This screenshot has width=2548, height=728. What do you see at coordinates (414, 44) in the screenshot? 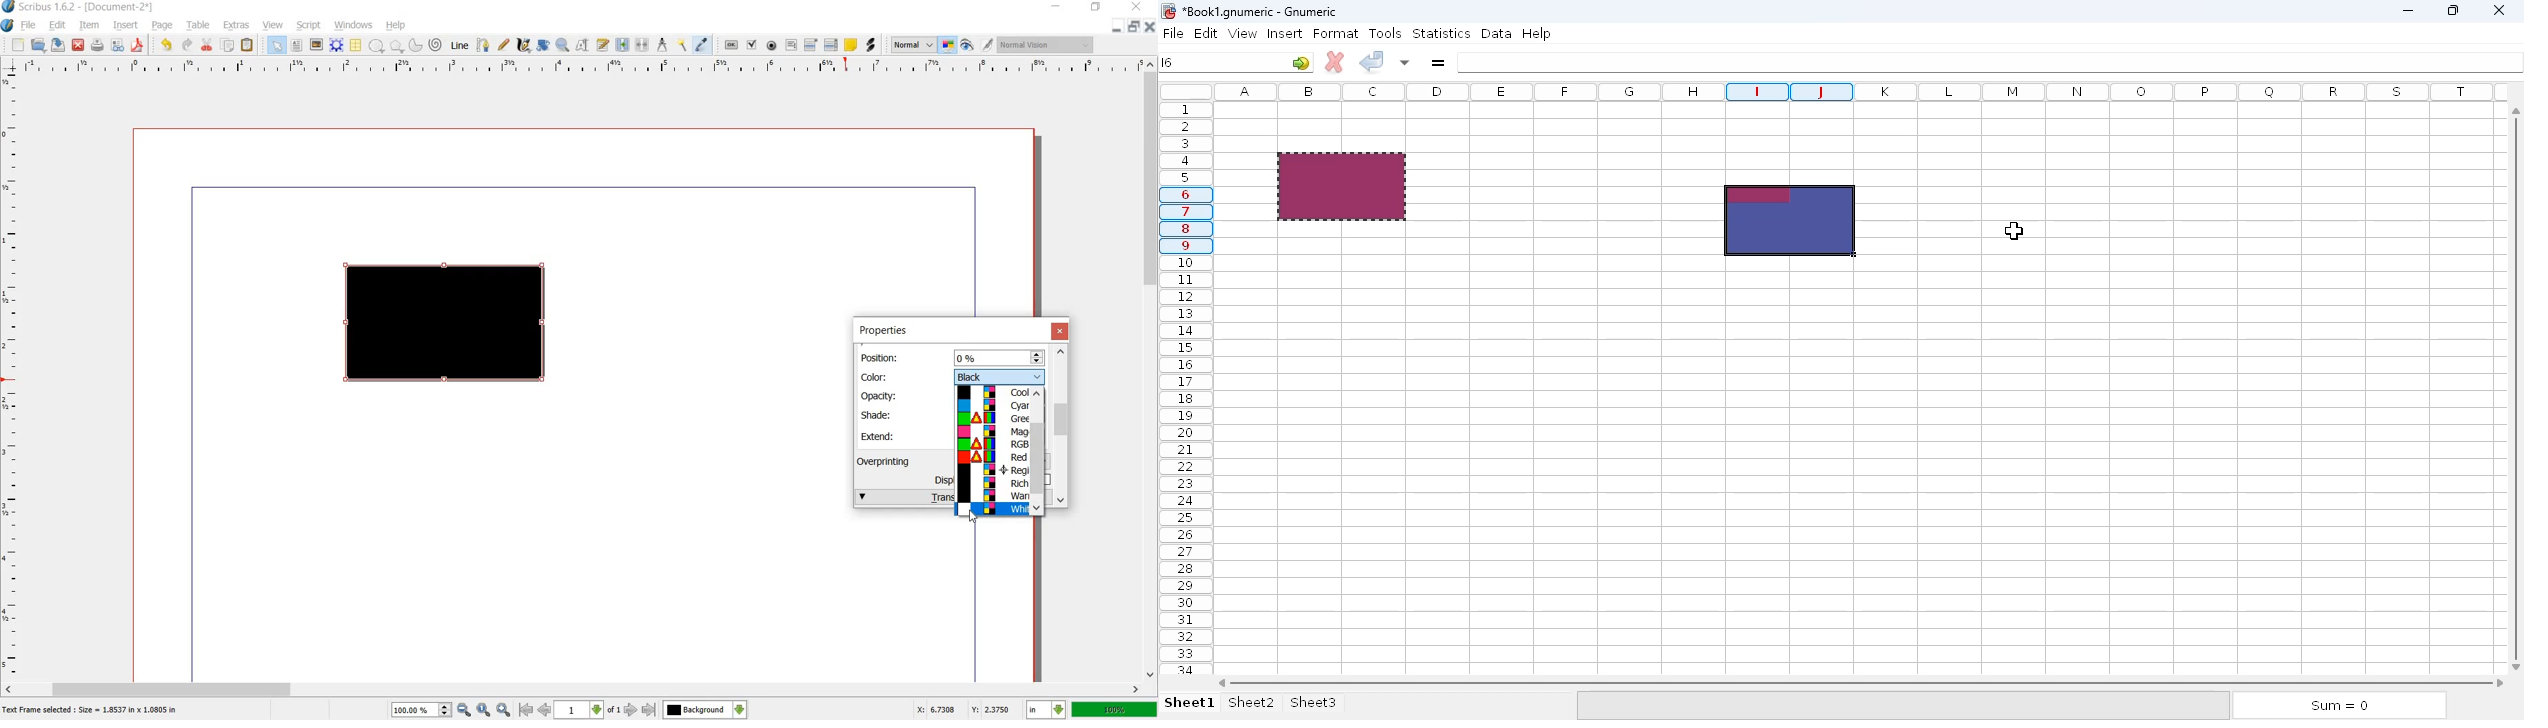
I see `arc` at bounding box center [414, 44].